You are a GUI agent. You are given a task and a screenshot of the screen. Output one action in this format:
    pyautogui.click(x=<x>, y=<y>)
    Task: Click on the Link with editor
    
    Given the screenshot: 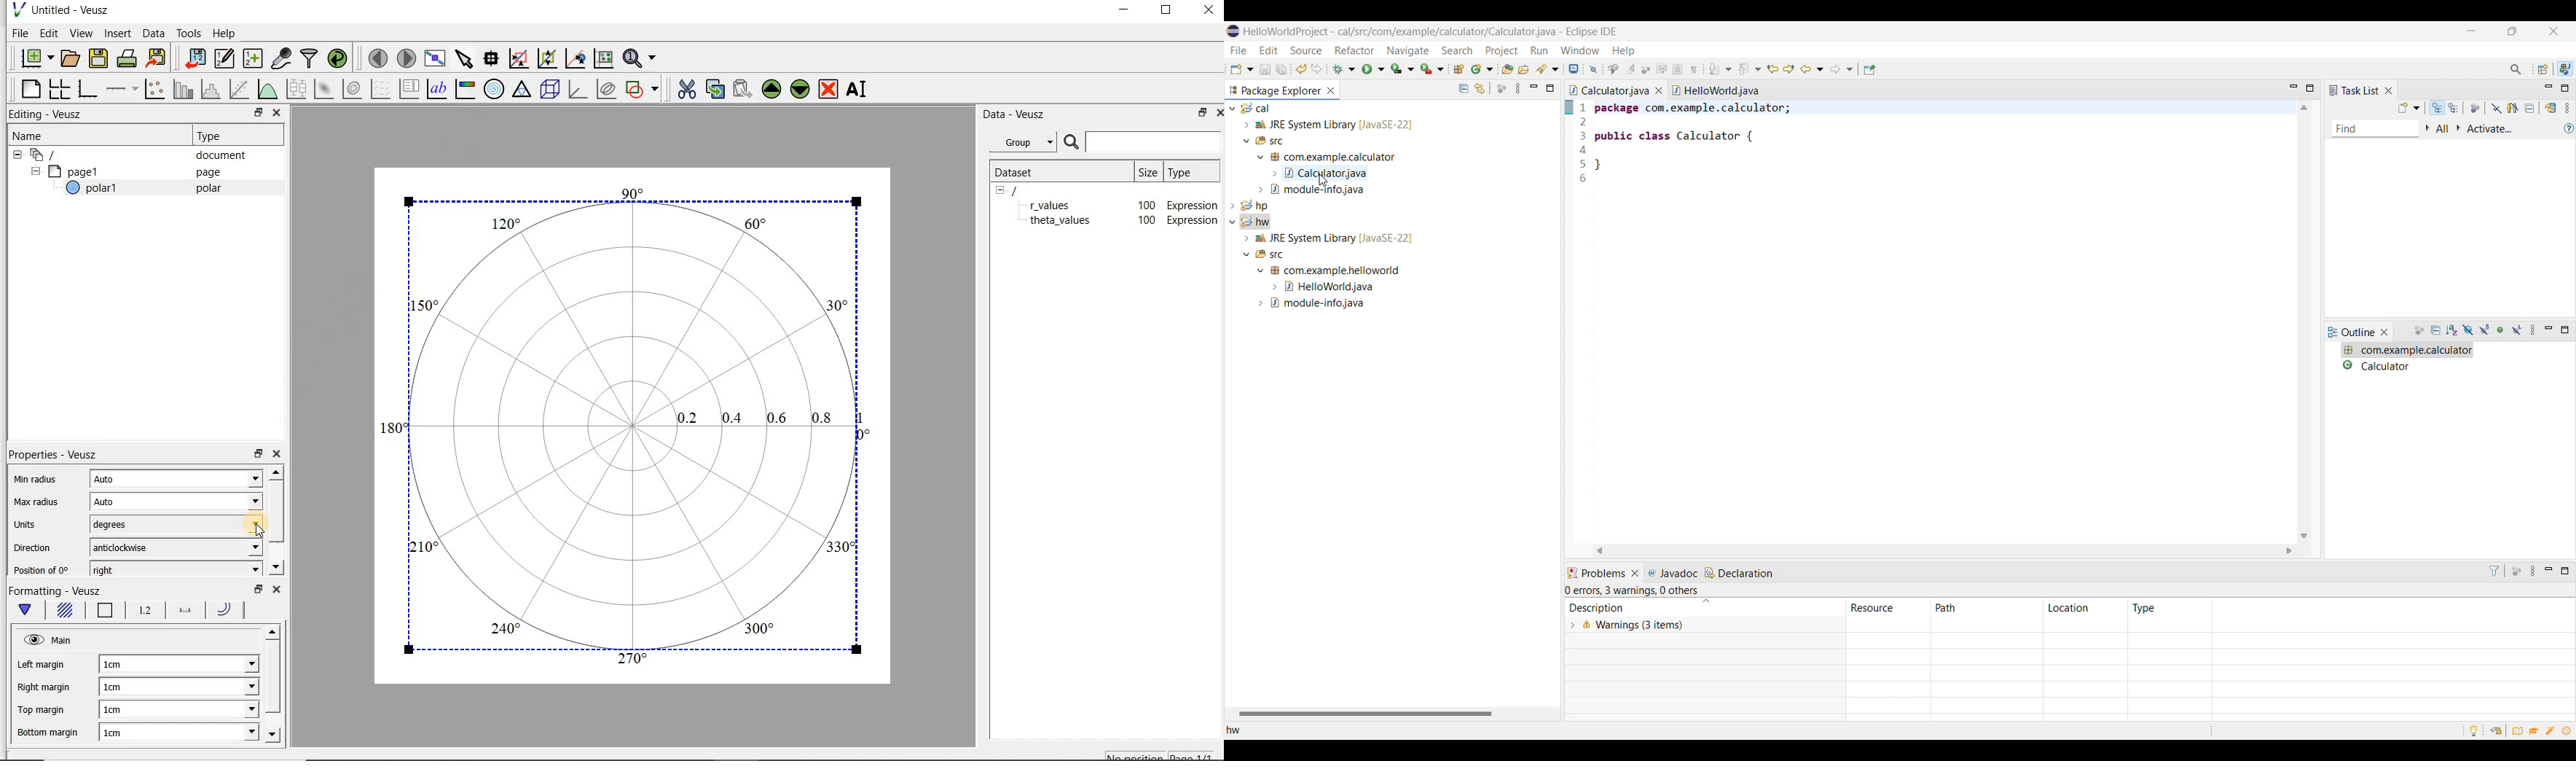 What is the action you would take?
    pyautogui.click(x=1480, y=88)
    